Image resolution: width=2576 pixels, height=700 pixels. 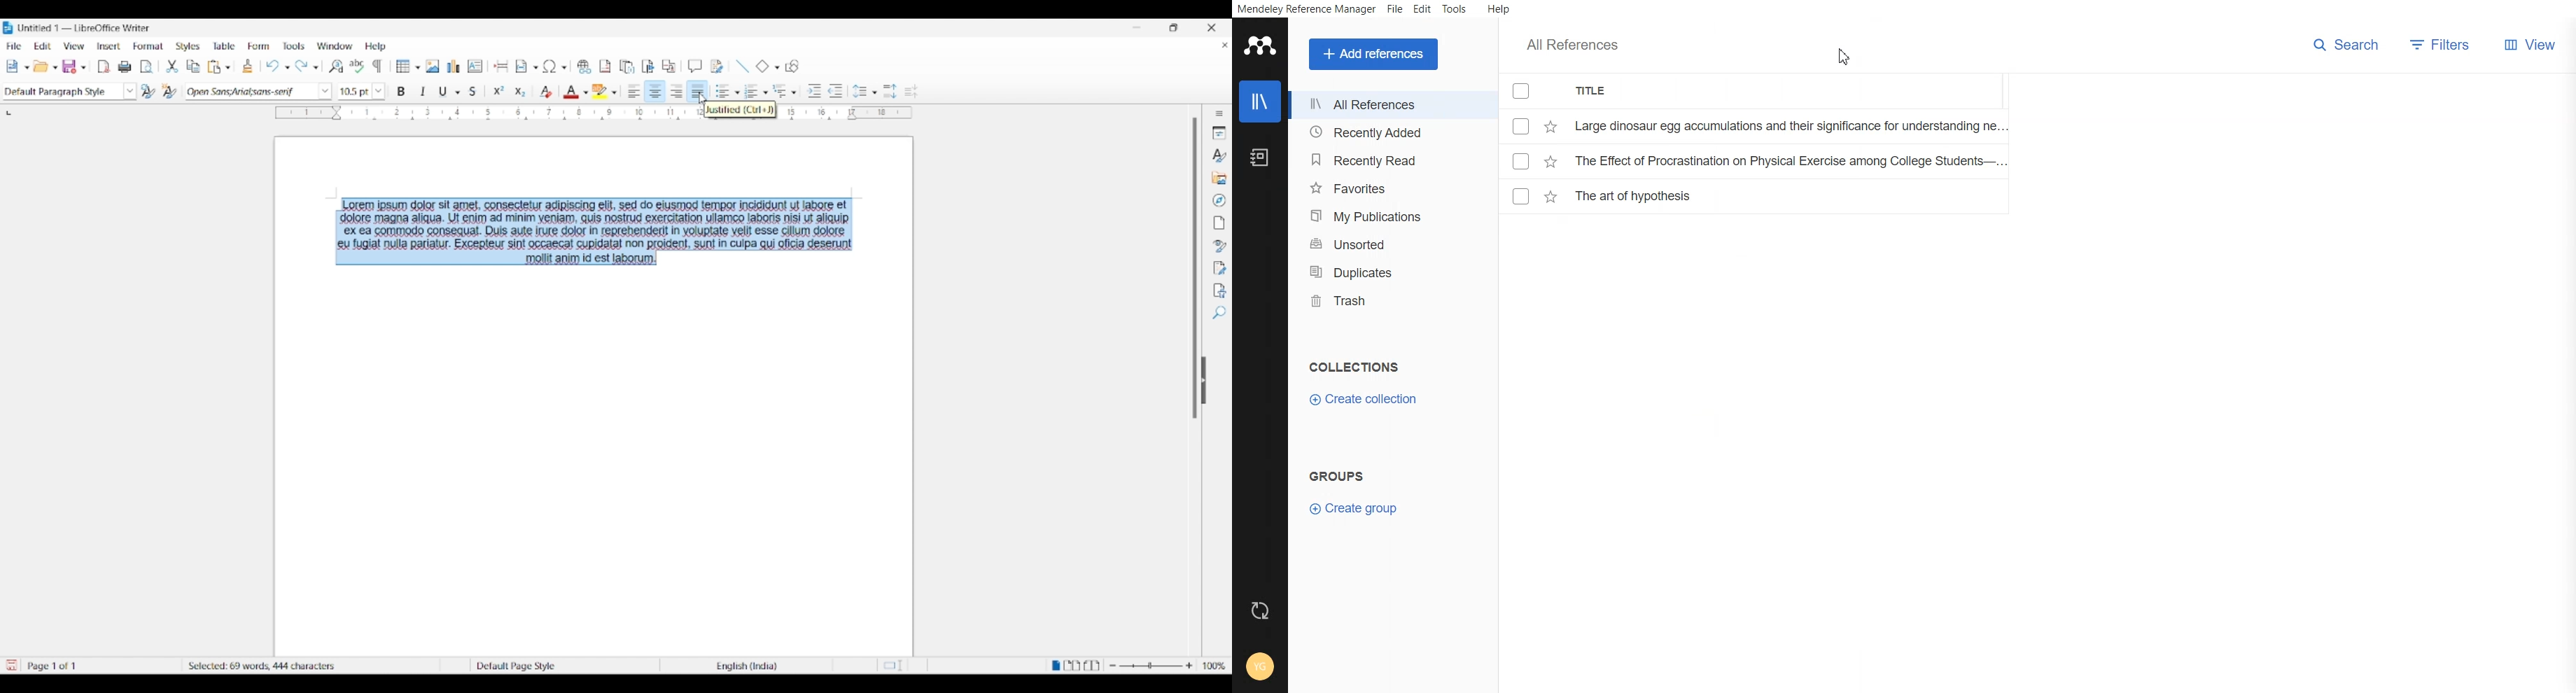 What do you see at coordinates (792, 66) in the screenshot?
I see `Show draw functions` at bounding box center [792, 66].